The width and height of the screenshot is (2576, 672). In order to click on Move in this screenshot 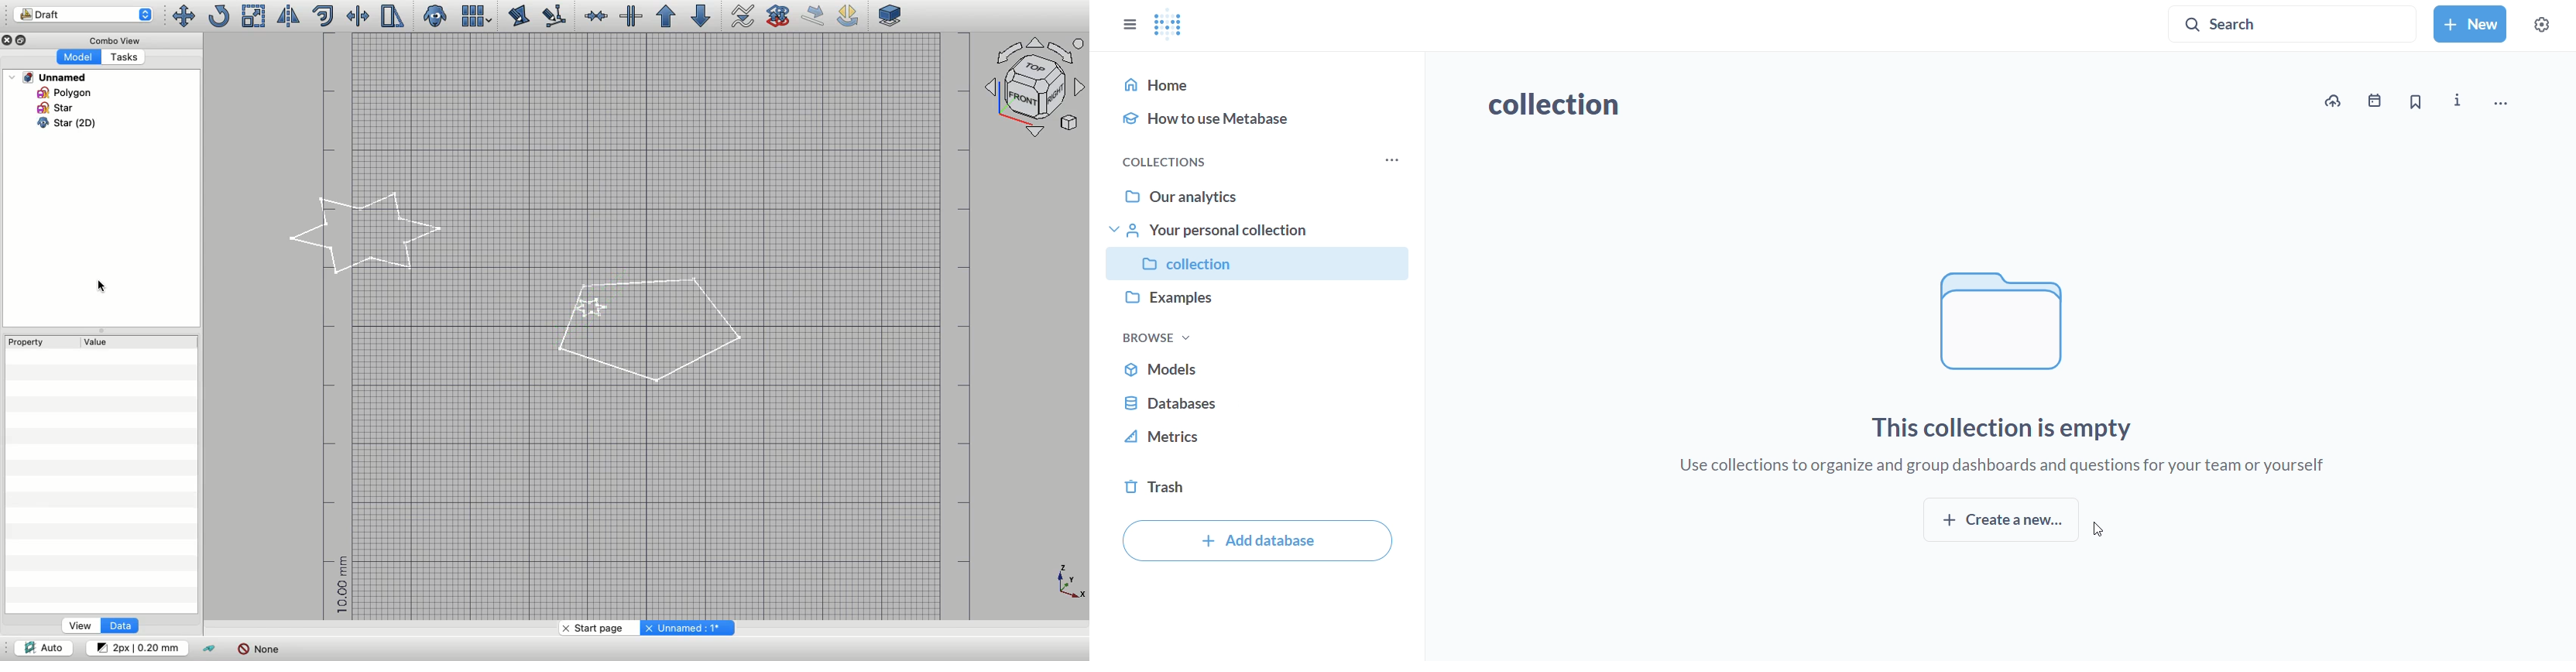, I will do `click(182, 16)`.